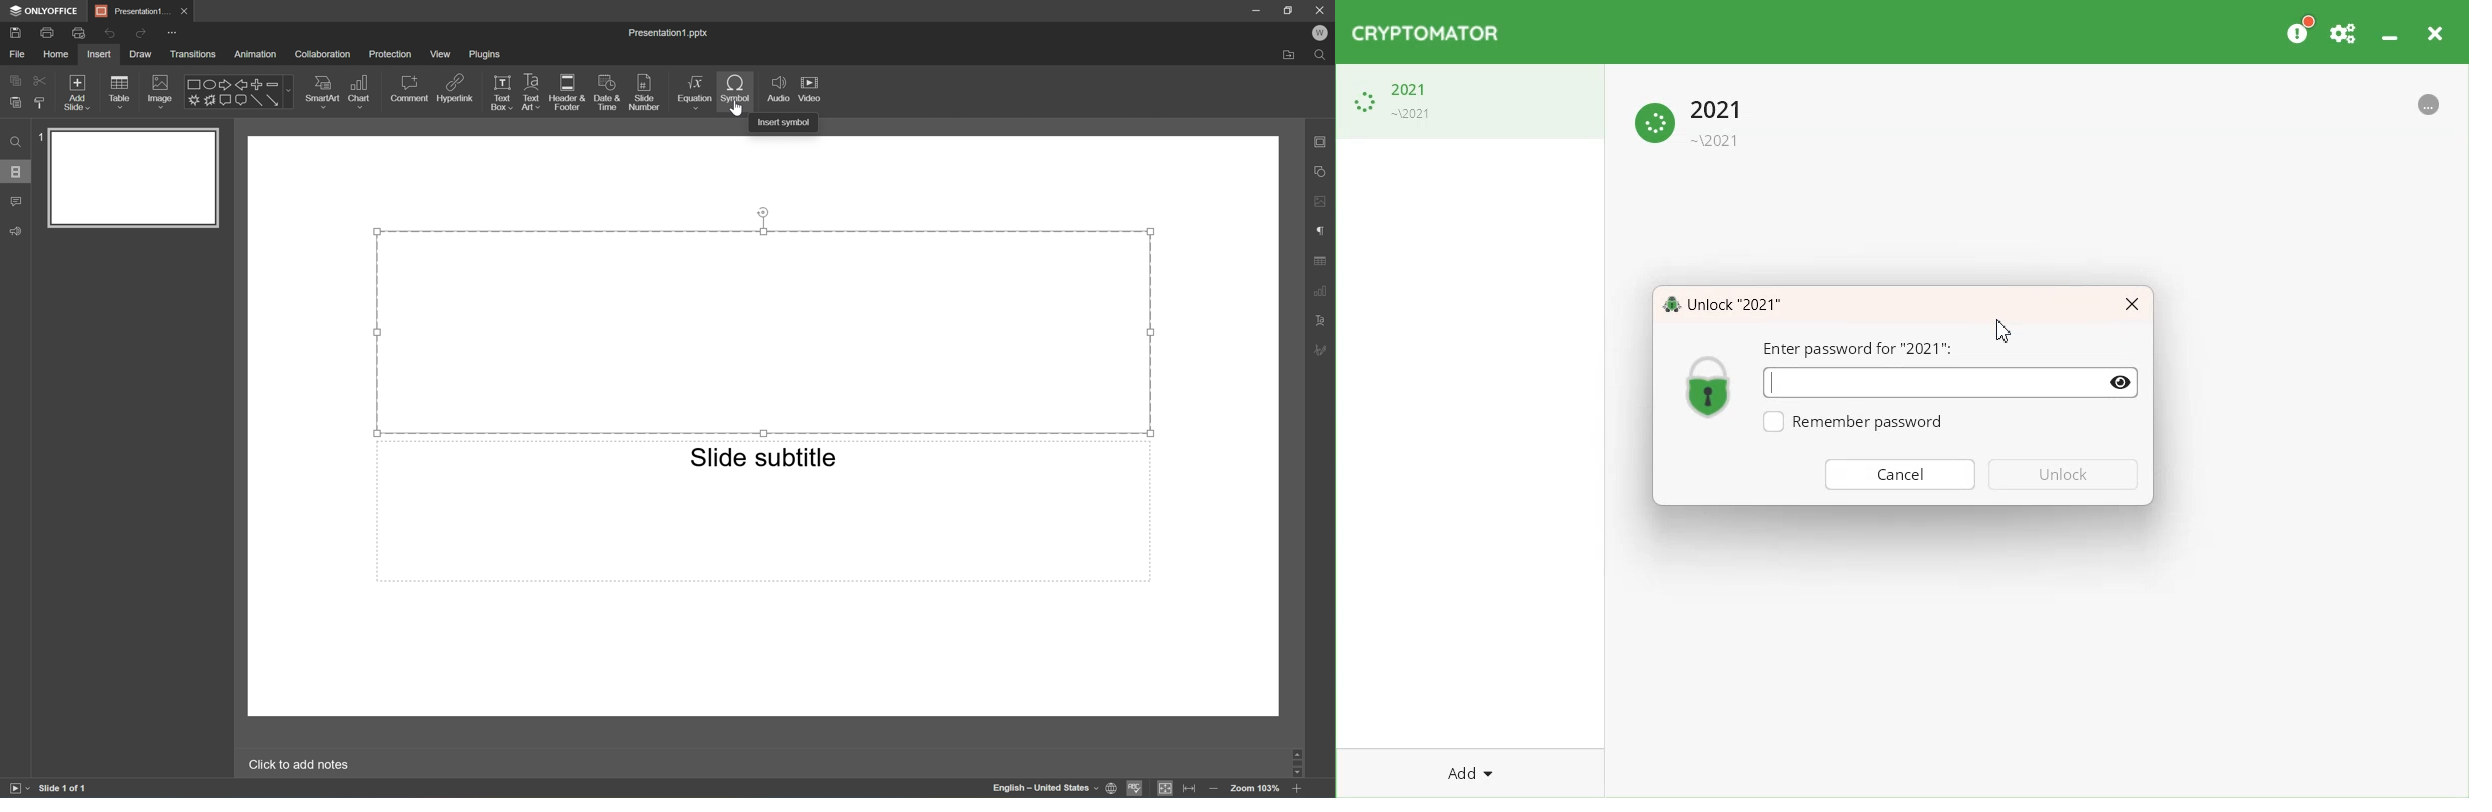 This screenshot has width=2492, height=812. Describe the element at coordinates (14, 232) in the screenshot. I see `Feedback & Support` at that location.